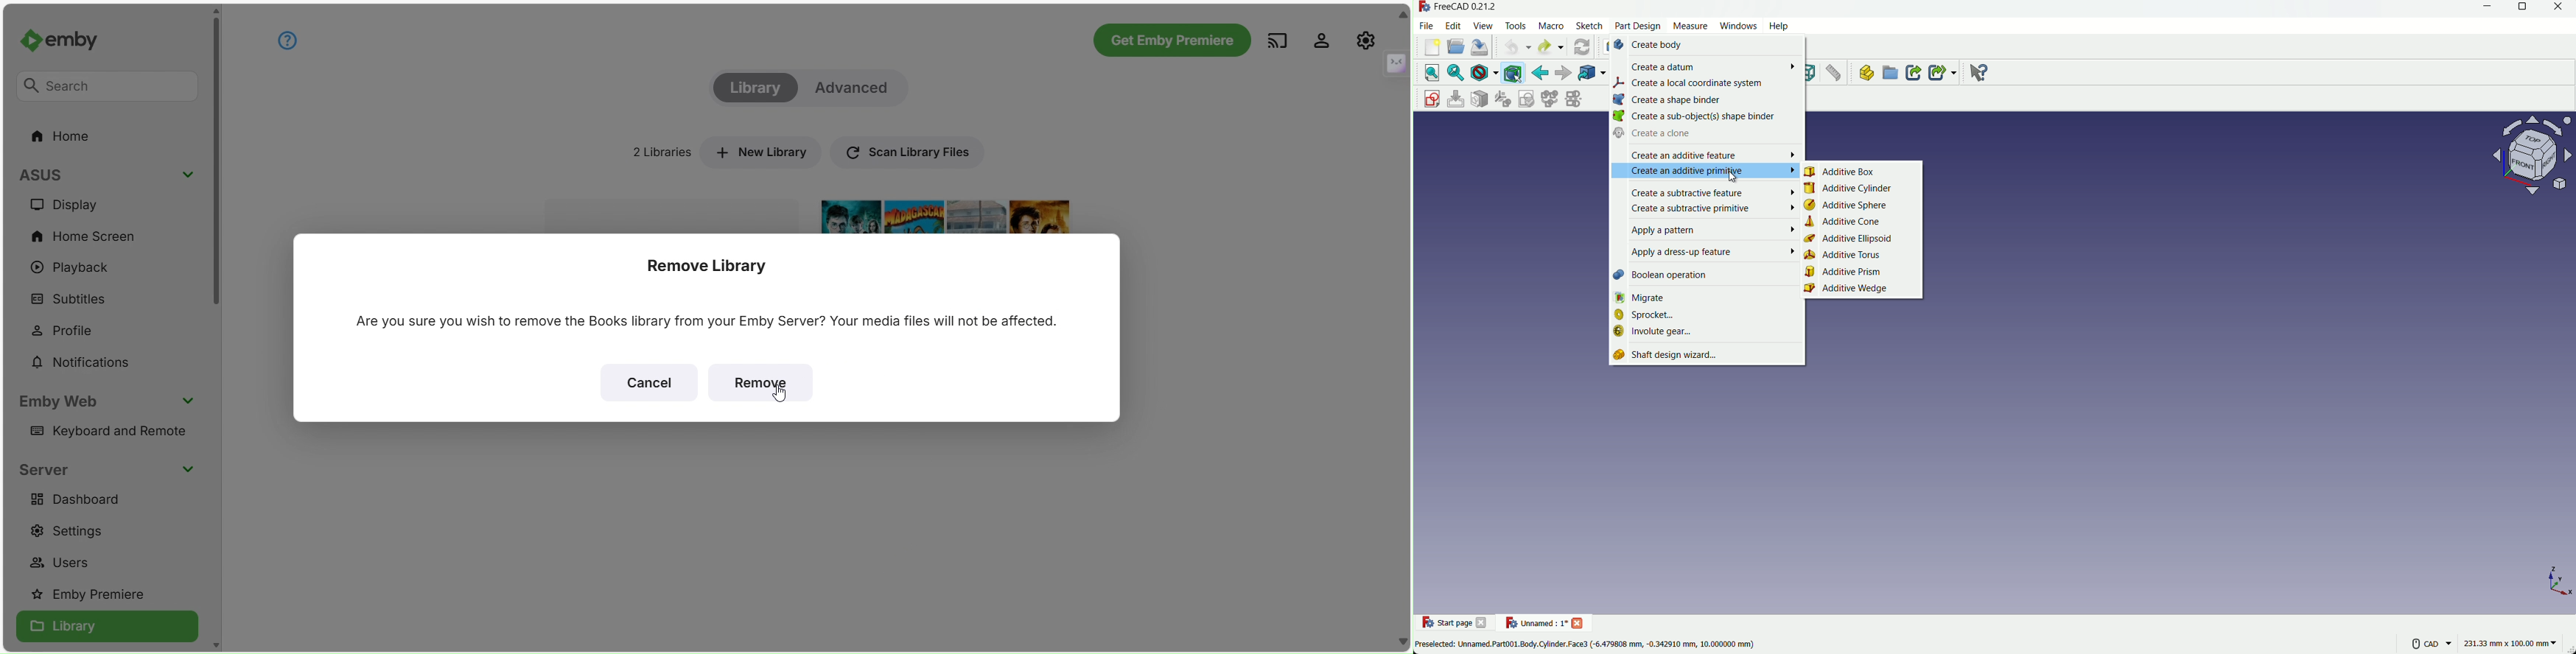  What do you see at coordinates (75, 269) in the screenshot?
I see `Playback` at bounding box center [75, 269].